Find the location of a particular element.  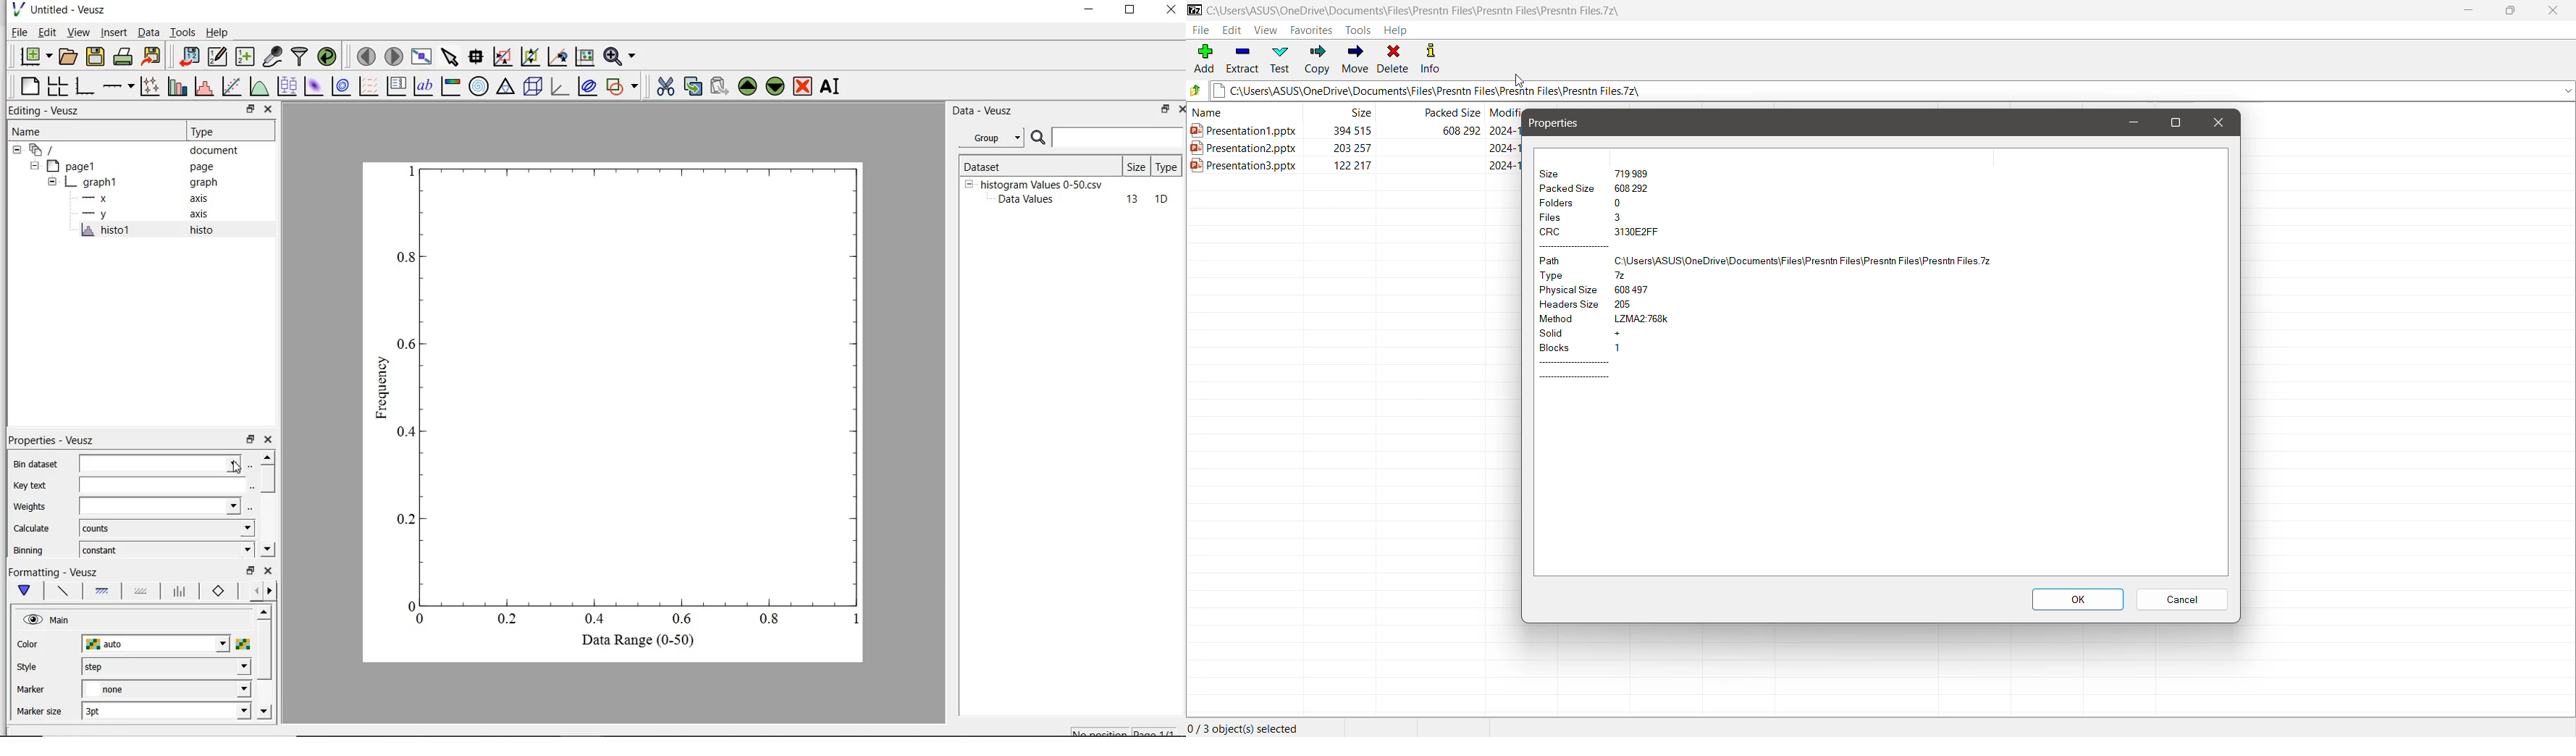

 Path is located at coordinates (1563, 261).